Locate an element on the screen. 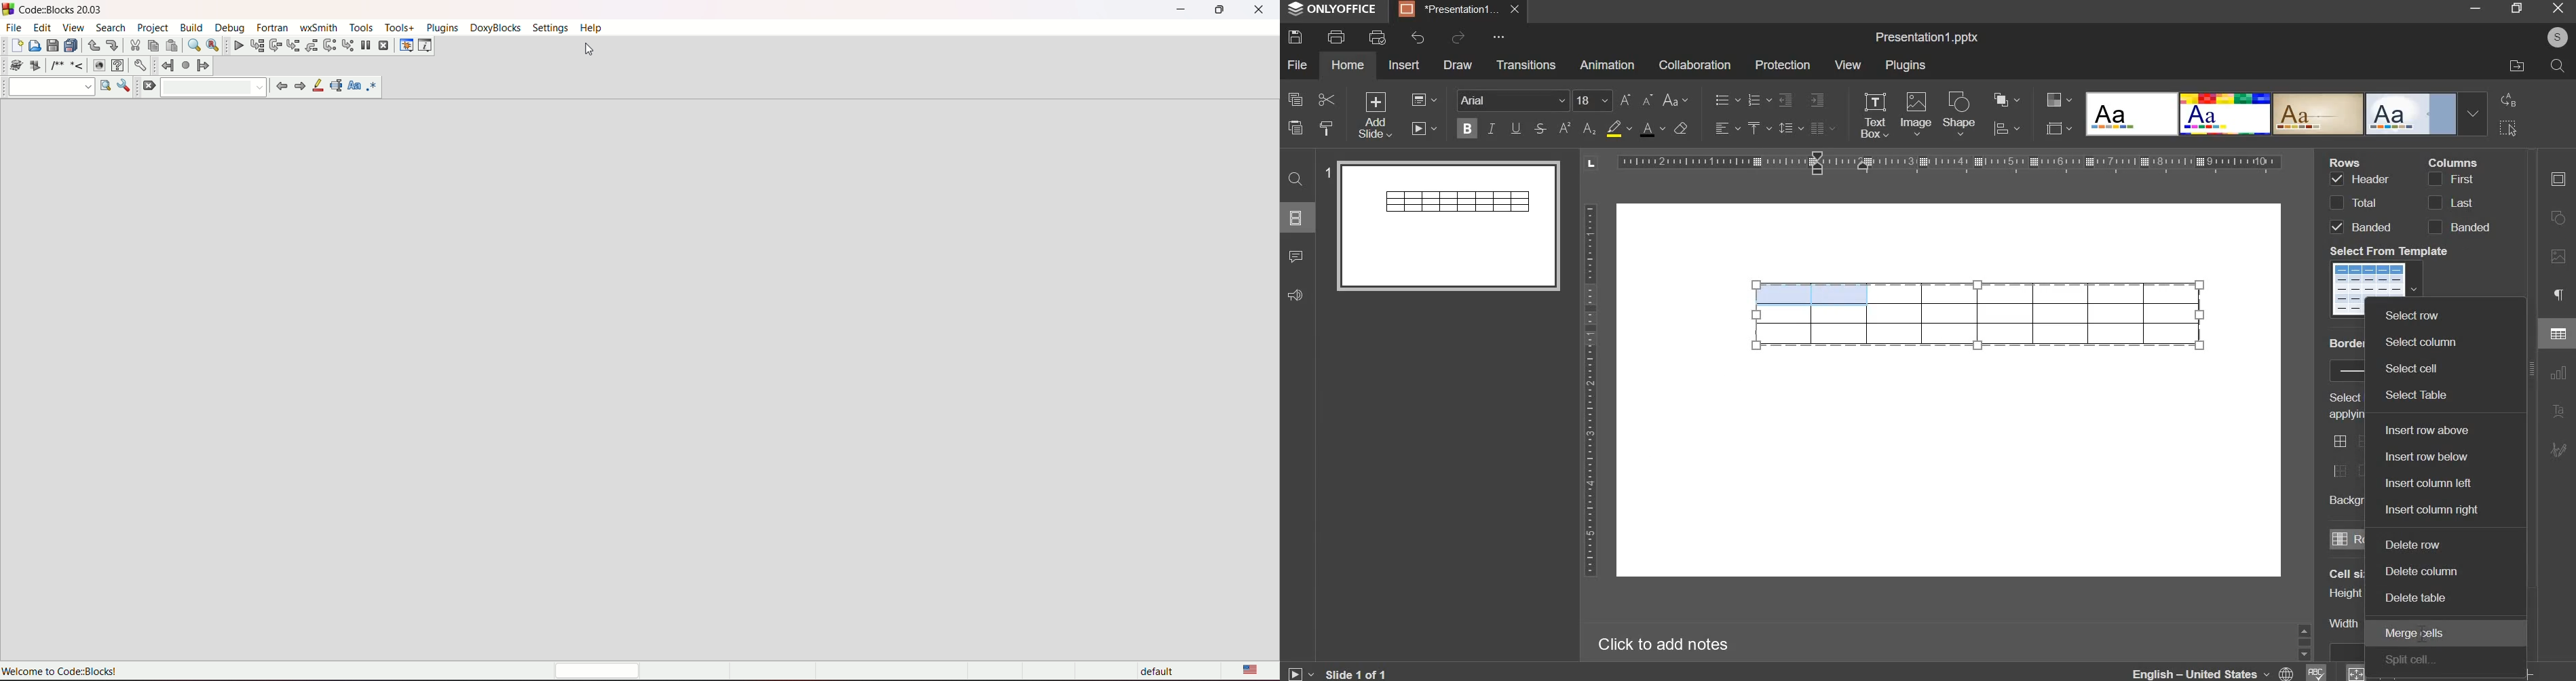  vertical scale is located at coordinates (1589, 390).